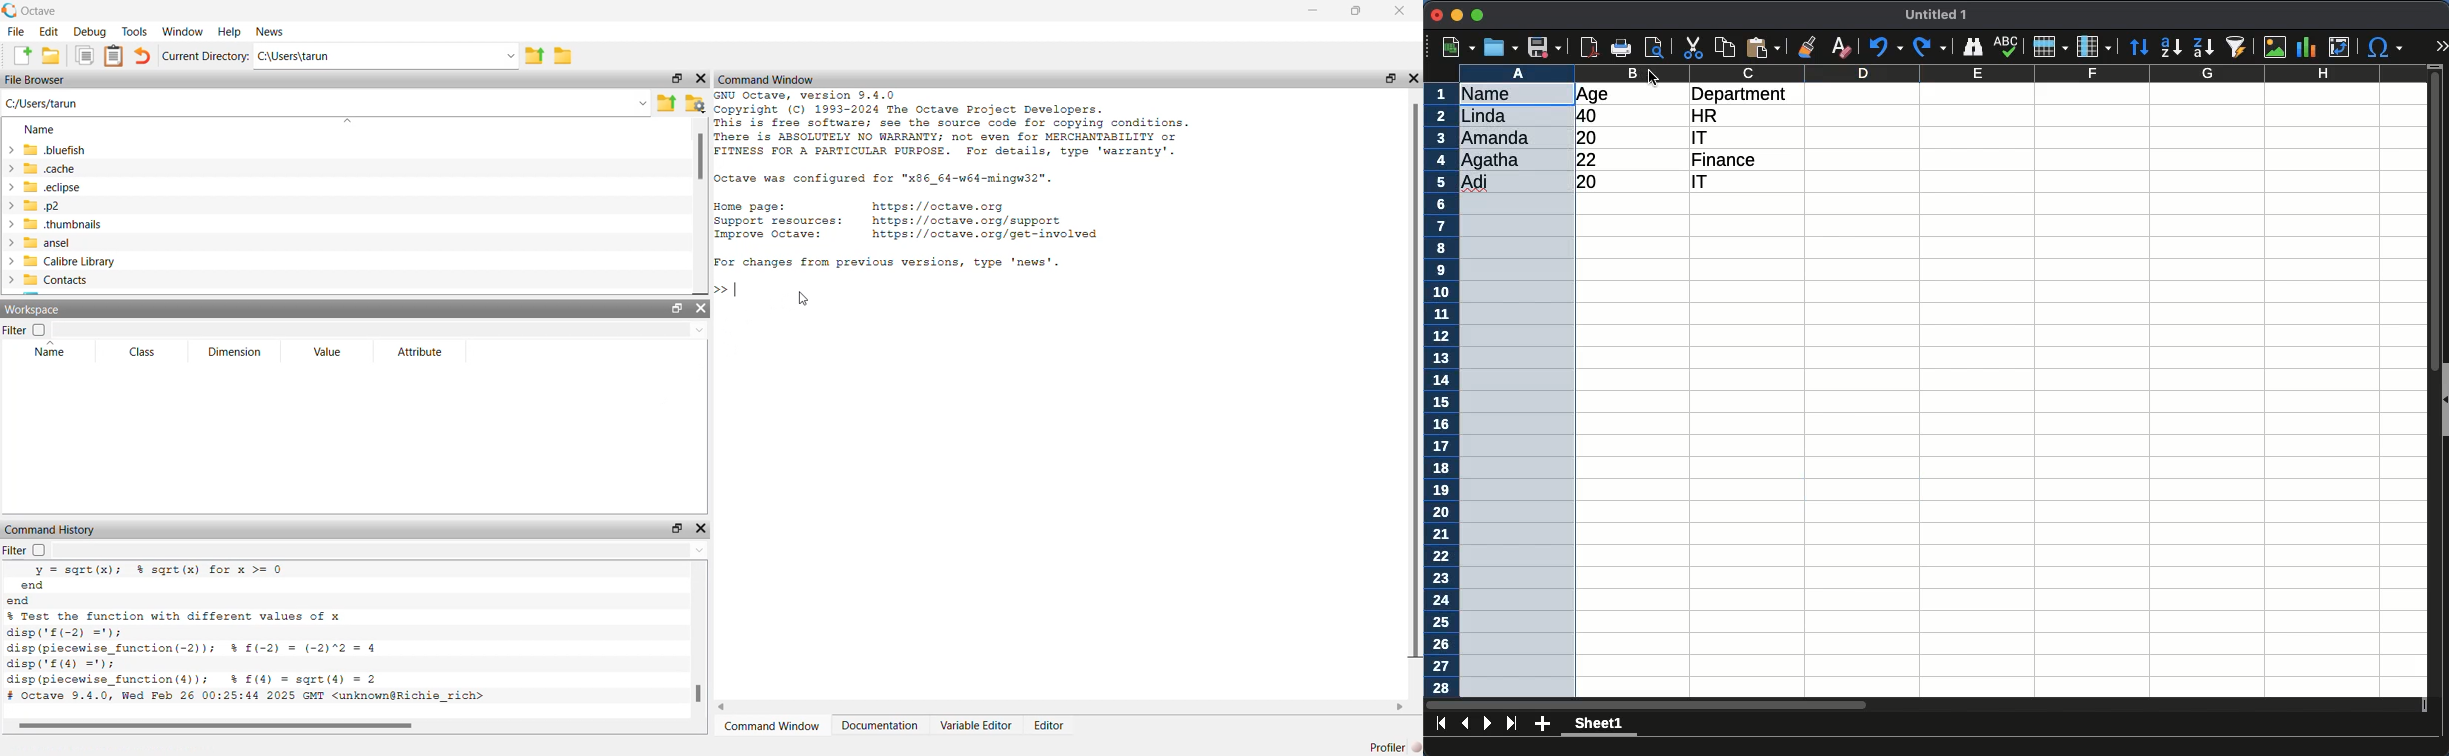 This screenshot has height=756, width=2464. I want to click on image, so click(2274, 49).